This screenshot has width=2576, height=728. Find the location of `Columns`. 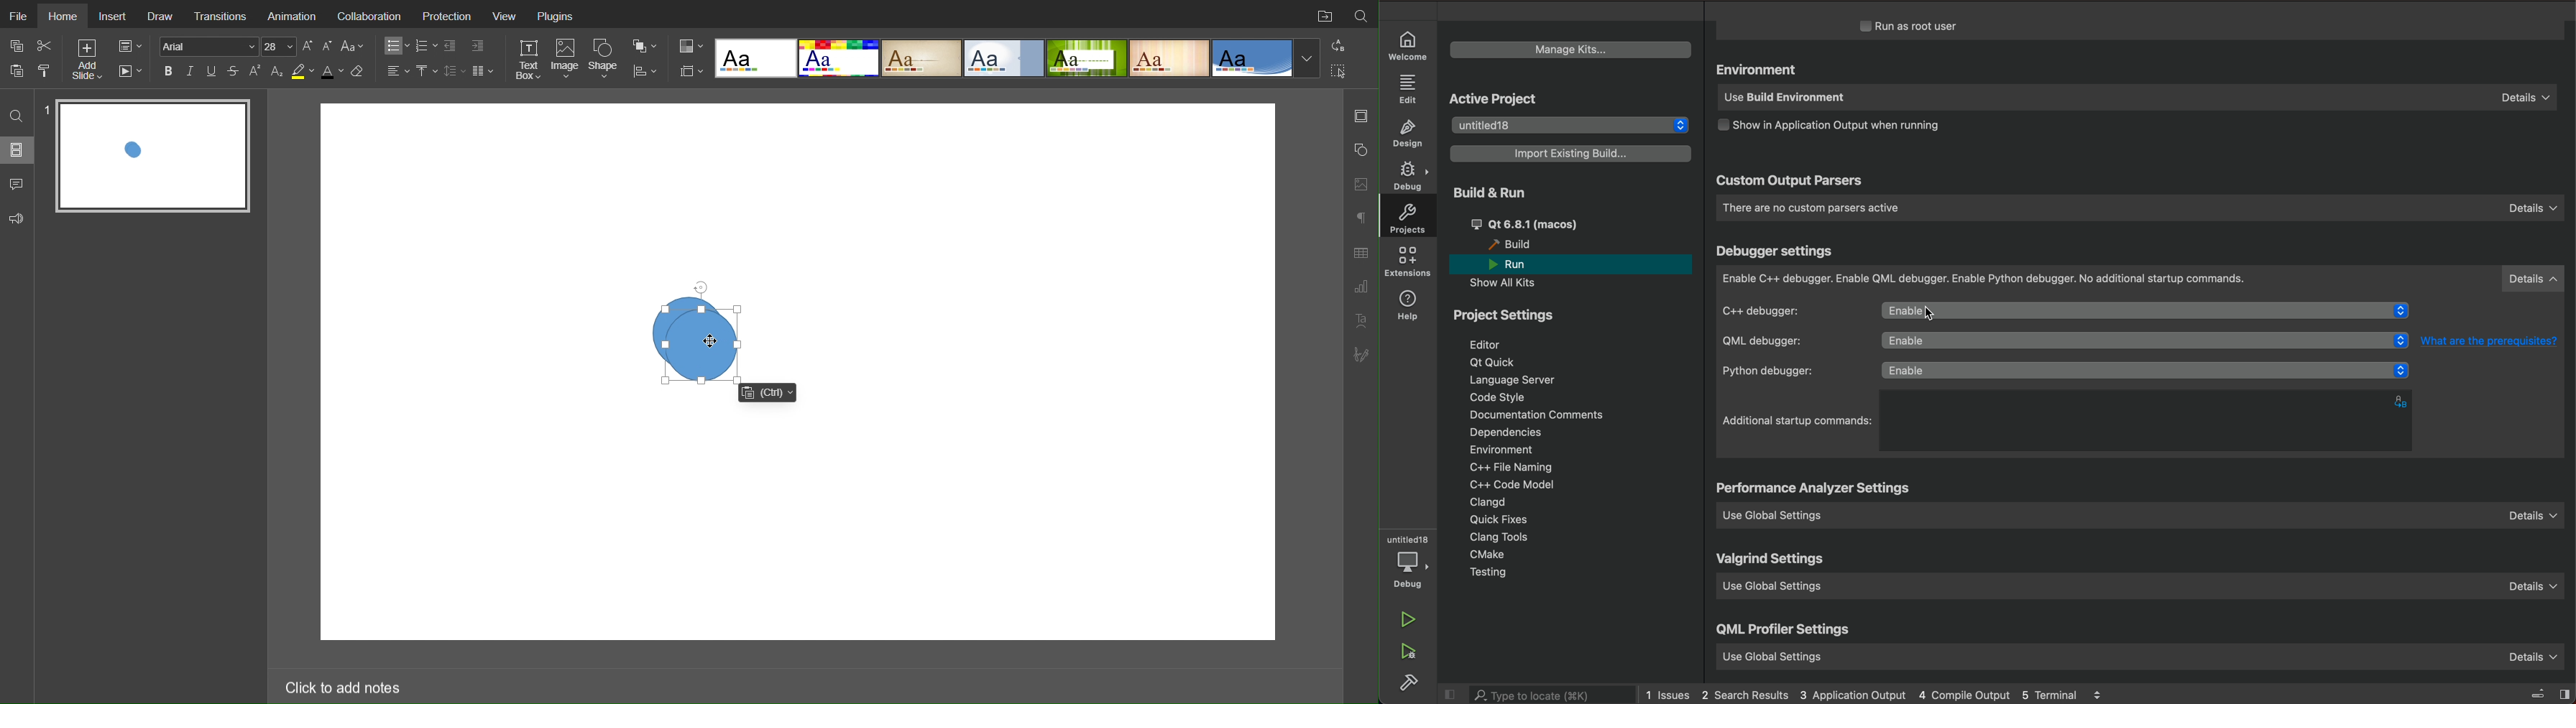

Columns is located at coordinates (484, 70).